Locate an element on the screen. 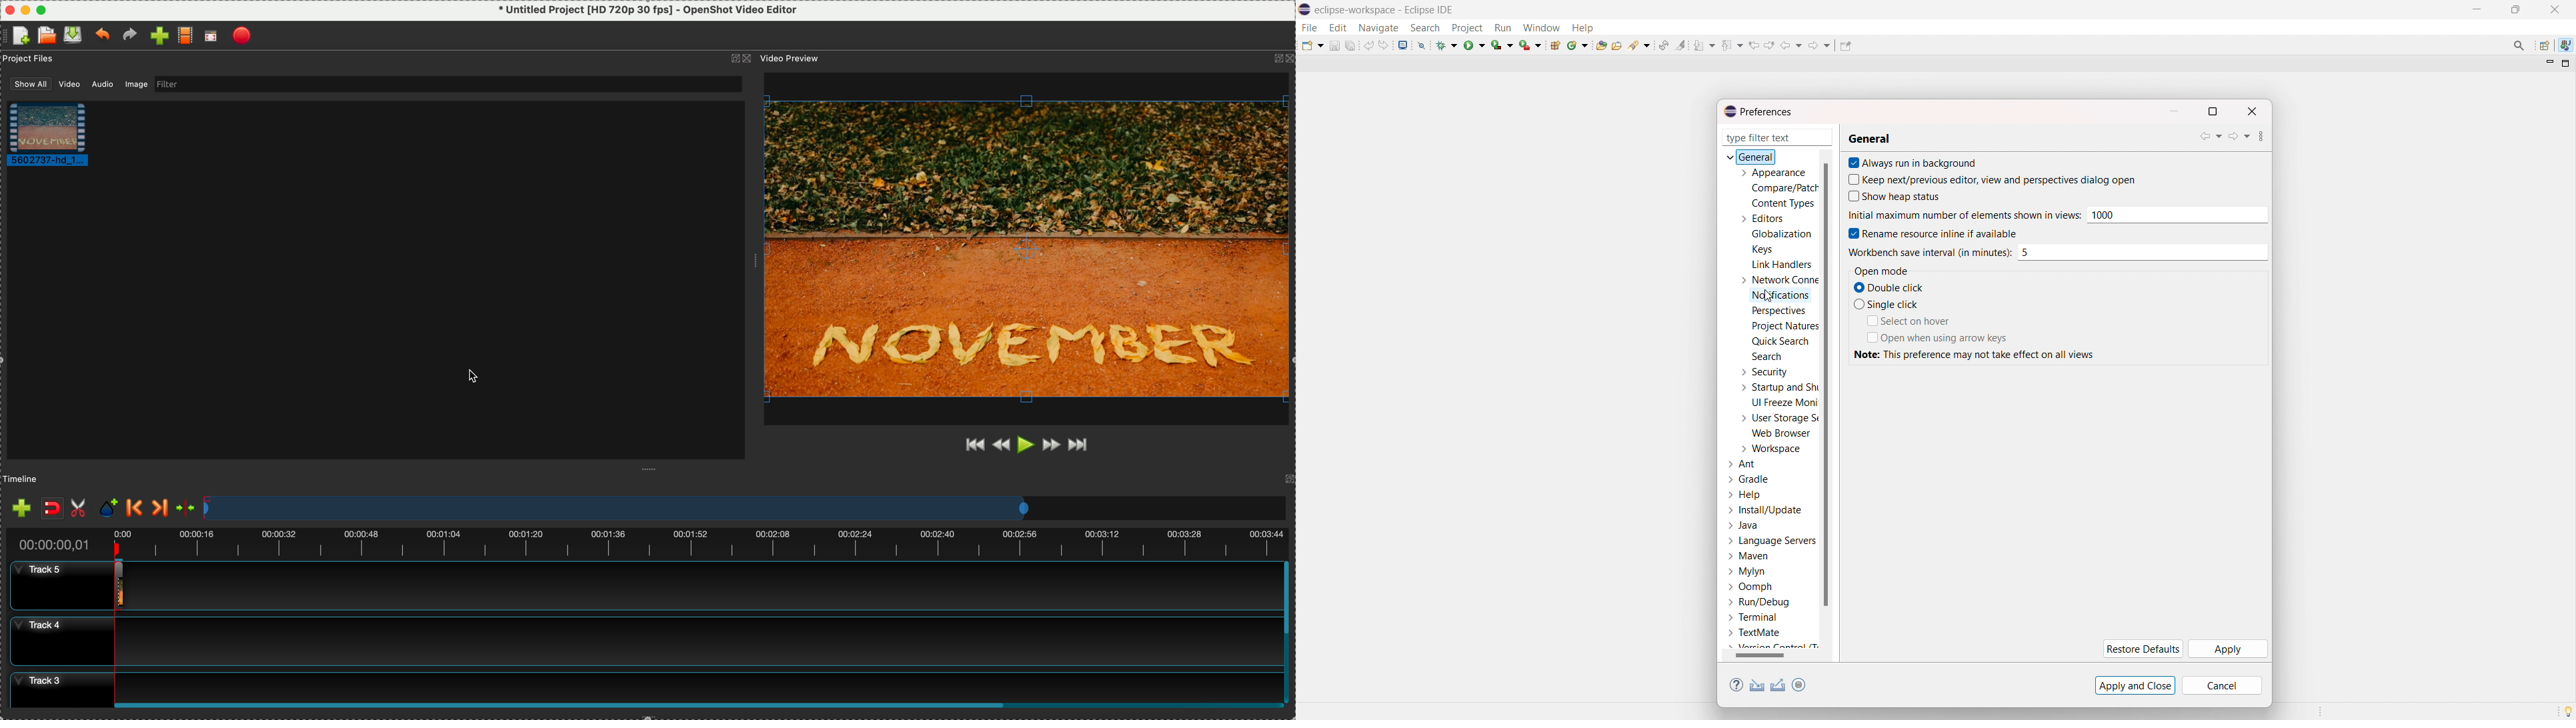 This screenshot has height=728, width=2576. cursor is located at coordinates (1770, 297).